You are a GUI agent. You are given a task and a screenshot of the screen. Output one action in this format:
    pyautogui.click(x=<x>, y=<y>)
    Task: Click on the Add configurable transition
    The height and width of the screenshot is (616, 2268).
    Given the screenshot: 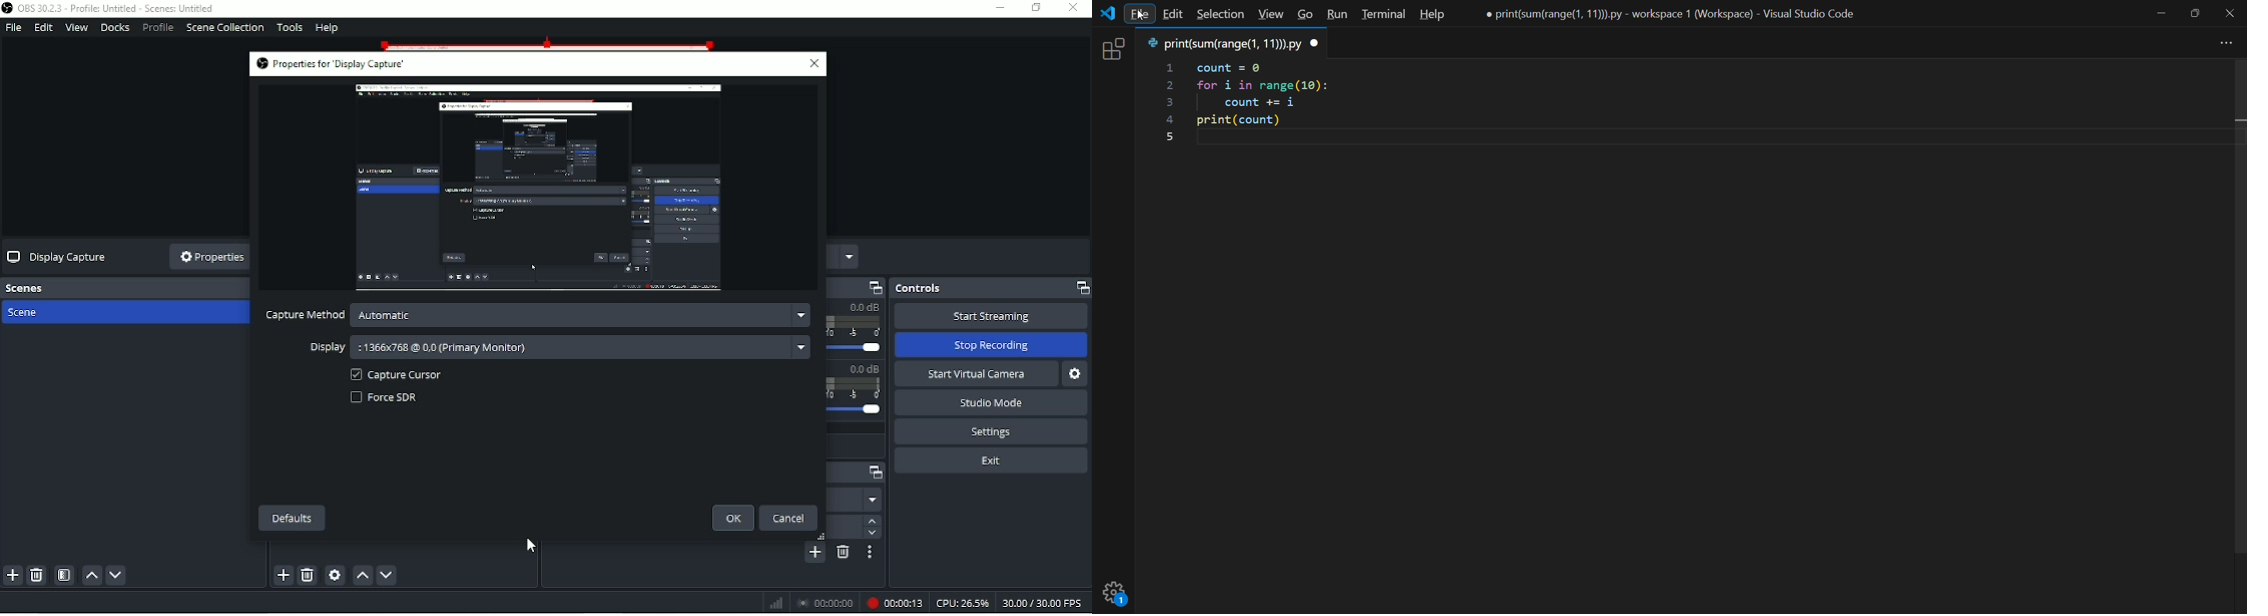 What is the action you would take?
    pyautogui.click(x=815, y=552)
    